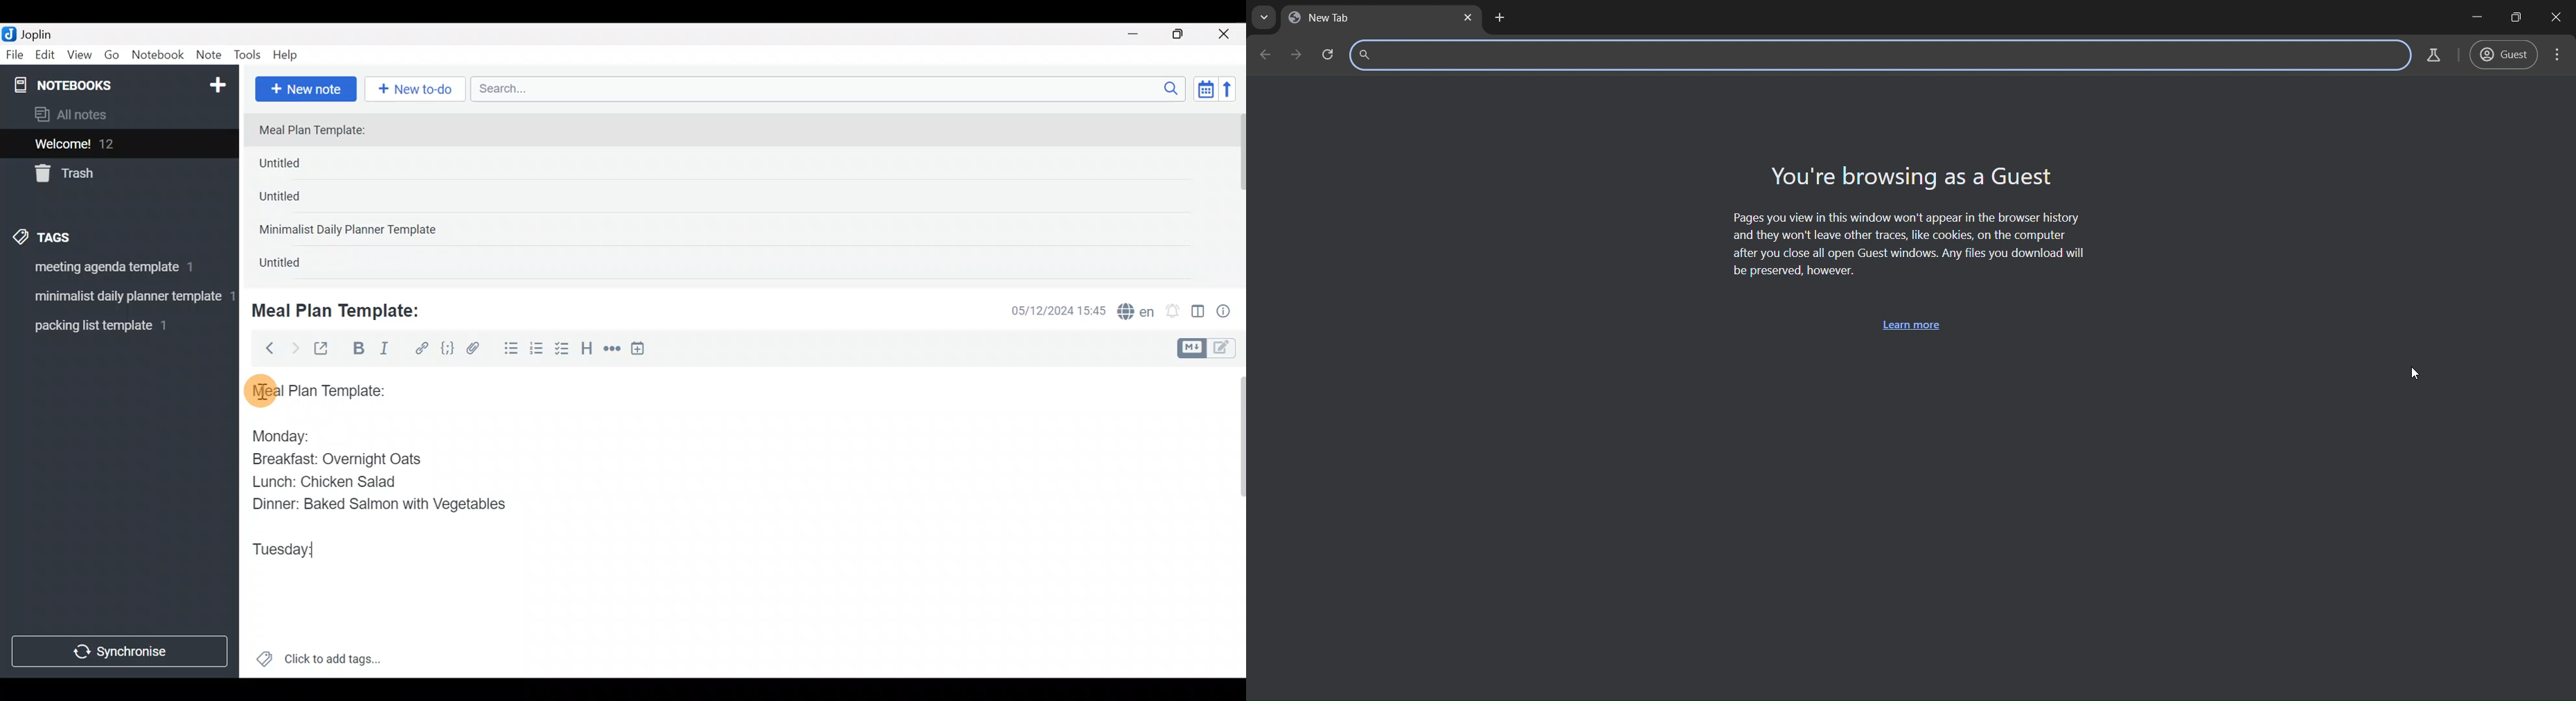  Describe the element at coordinates (16, 55) in the screenshot. I see `File` at that location.